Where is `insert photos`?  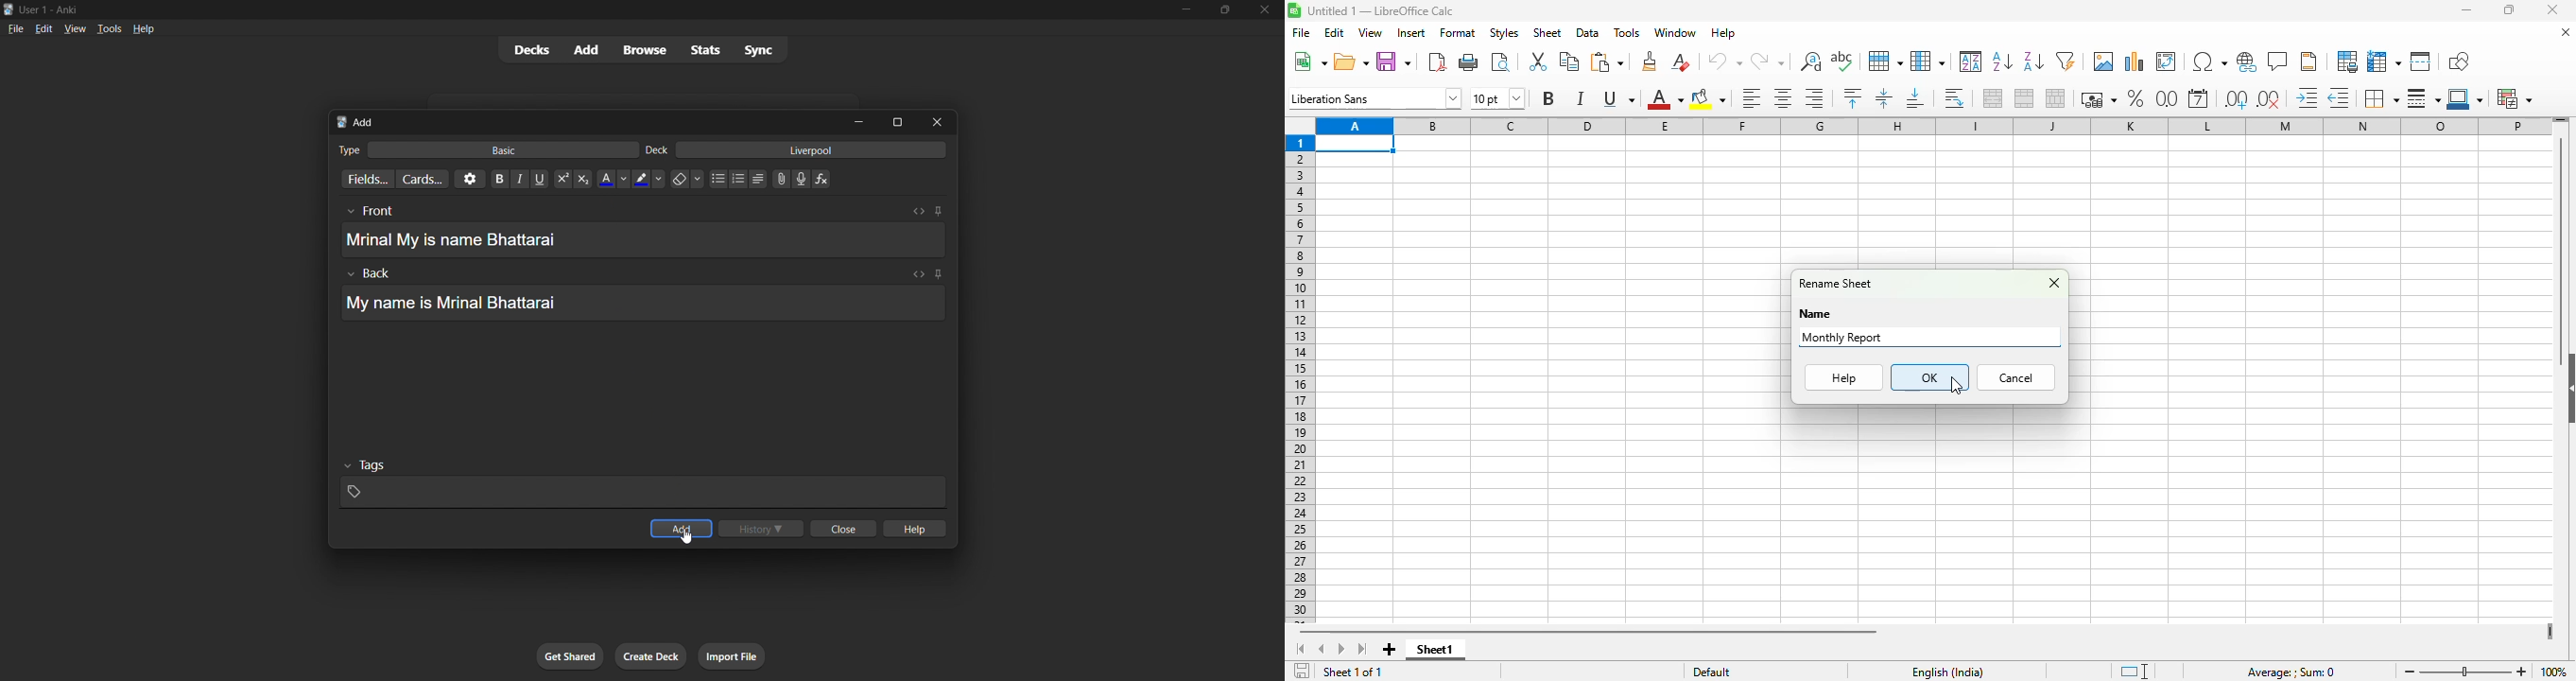 insert photos is located at coordinates (778, 178).